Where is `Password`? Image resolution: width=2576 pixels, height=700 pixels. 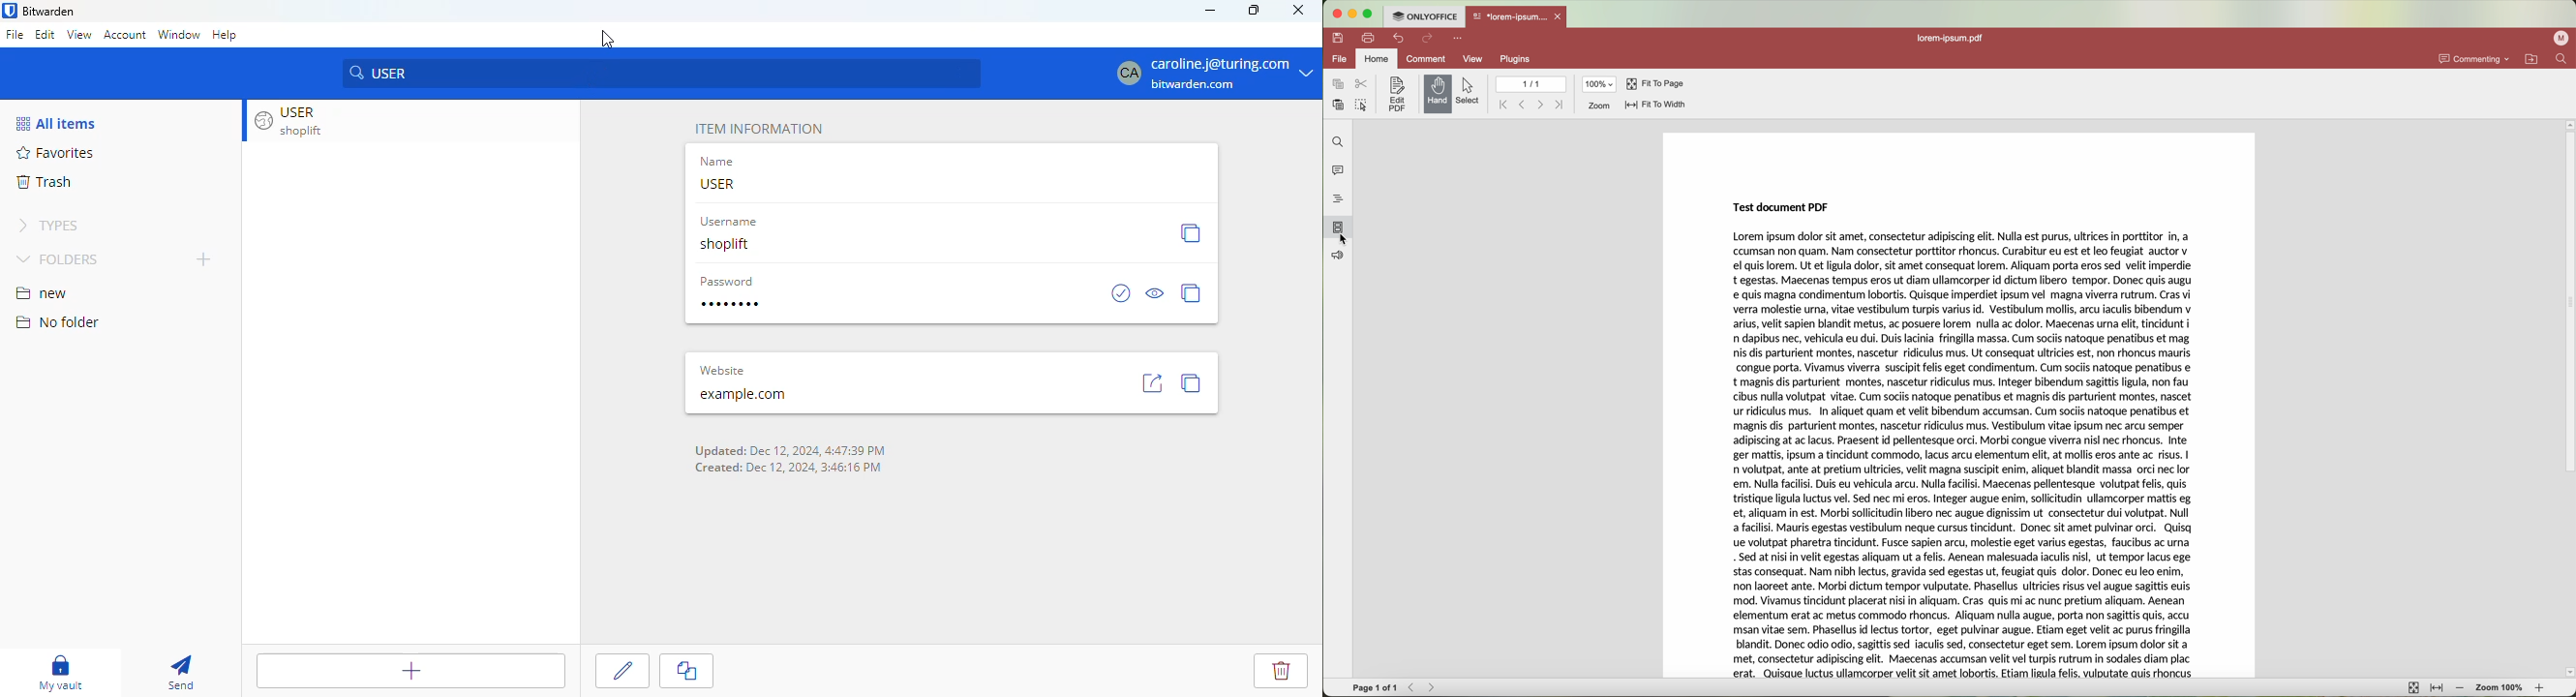 Password is located at coordinates (730, 282).